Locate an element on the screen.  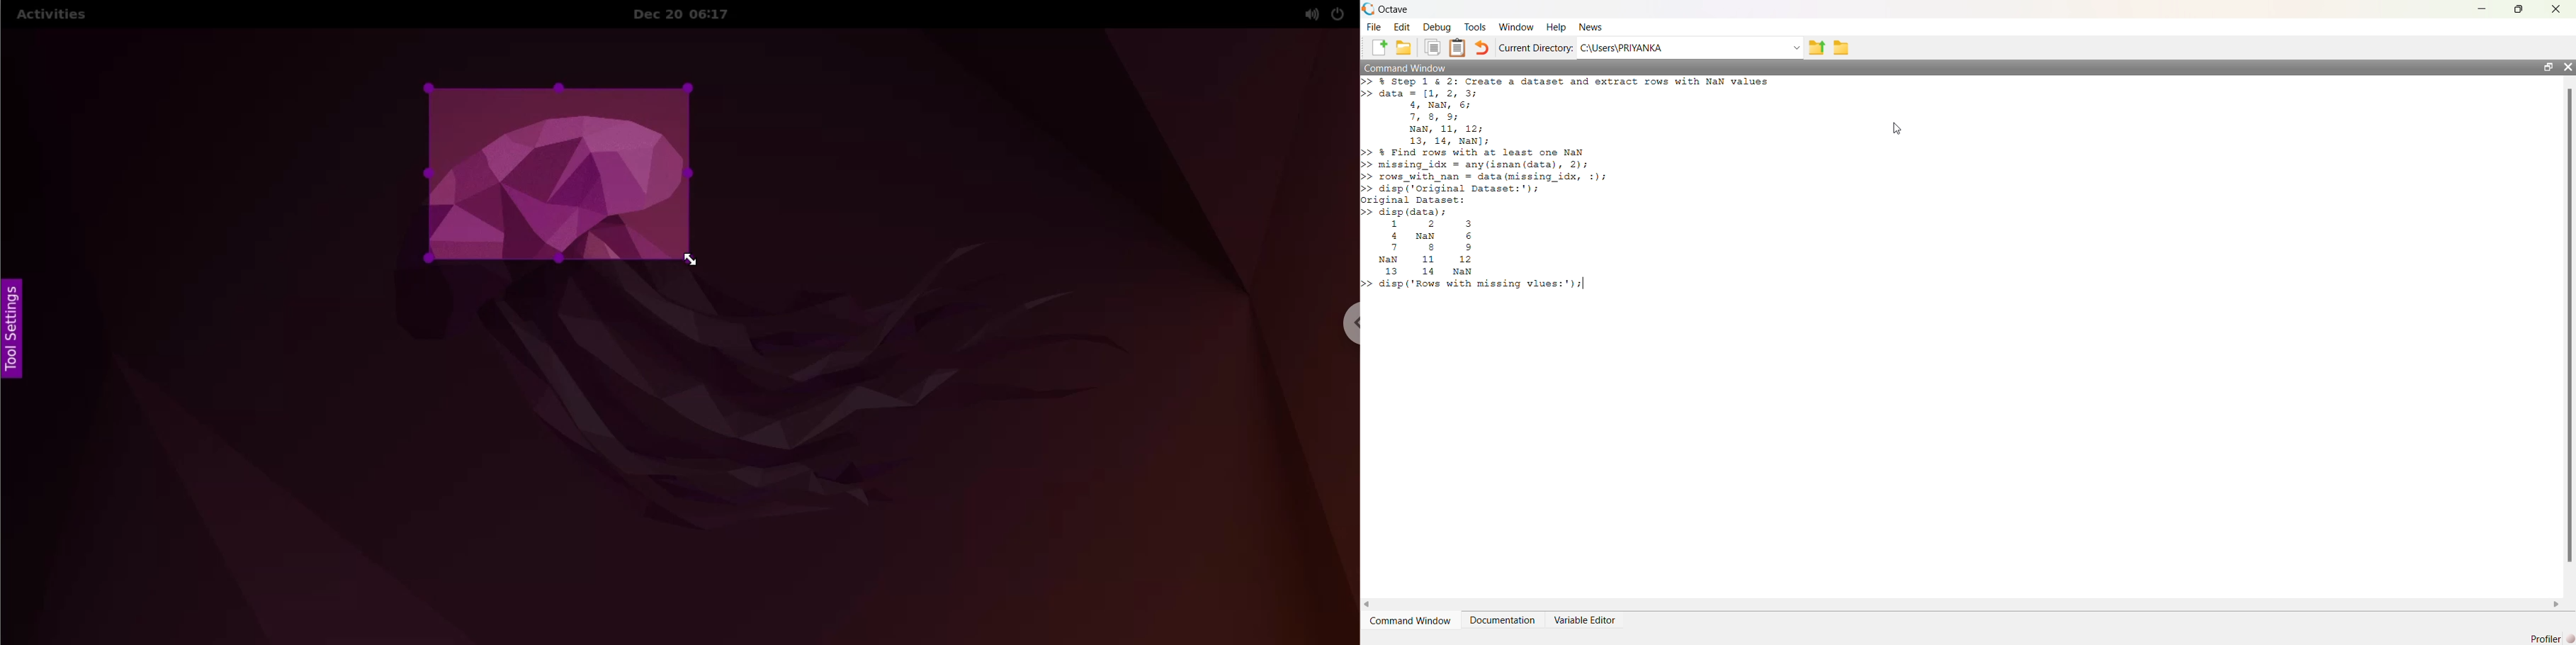
Profiler is located at coordinates (2552, 639).